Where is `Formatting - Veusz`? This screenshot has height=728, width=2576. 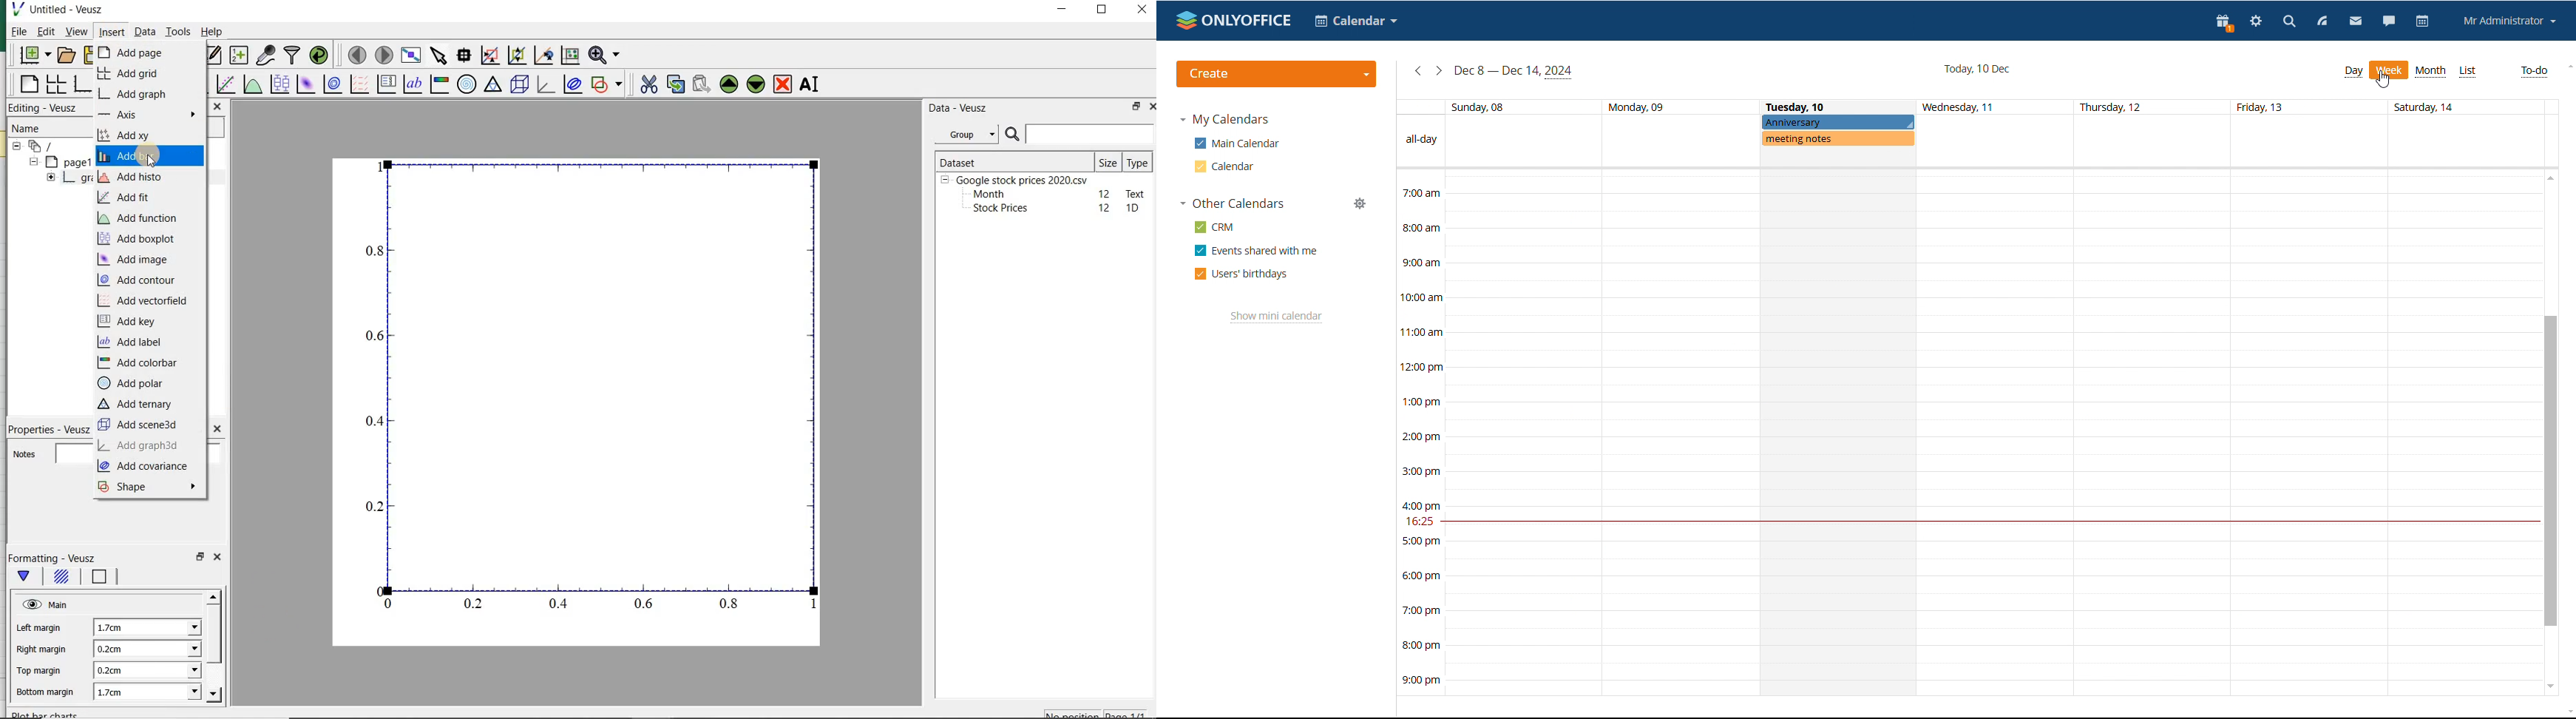
Formatting - Veusz is located at coordinates (57, 559).